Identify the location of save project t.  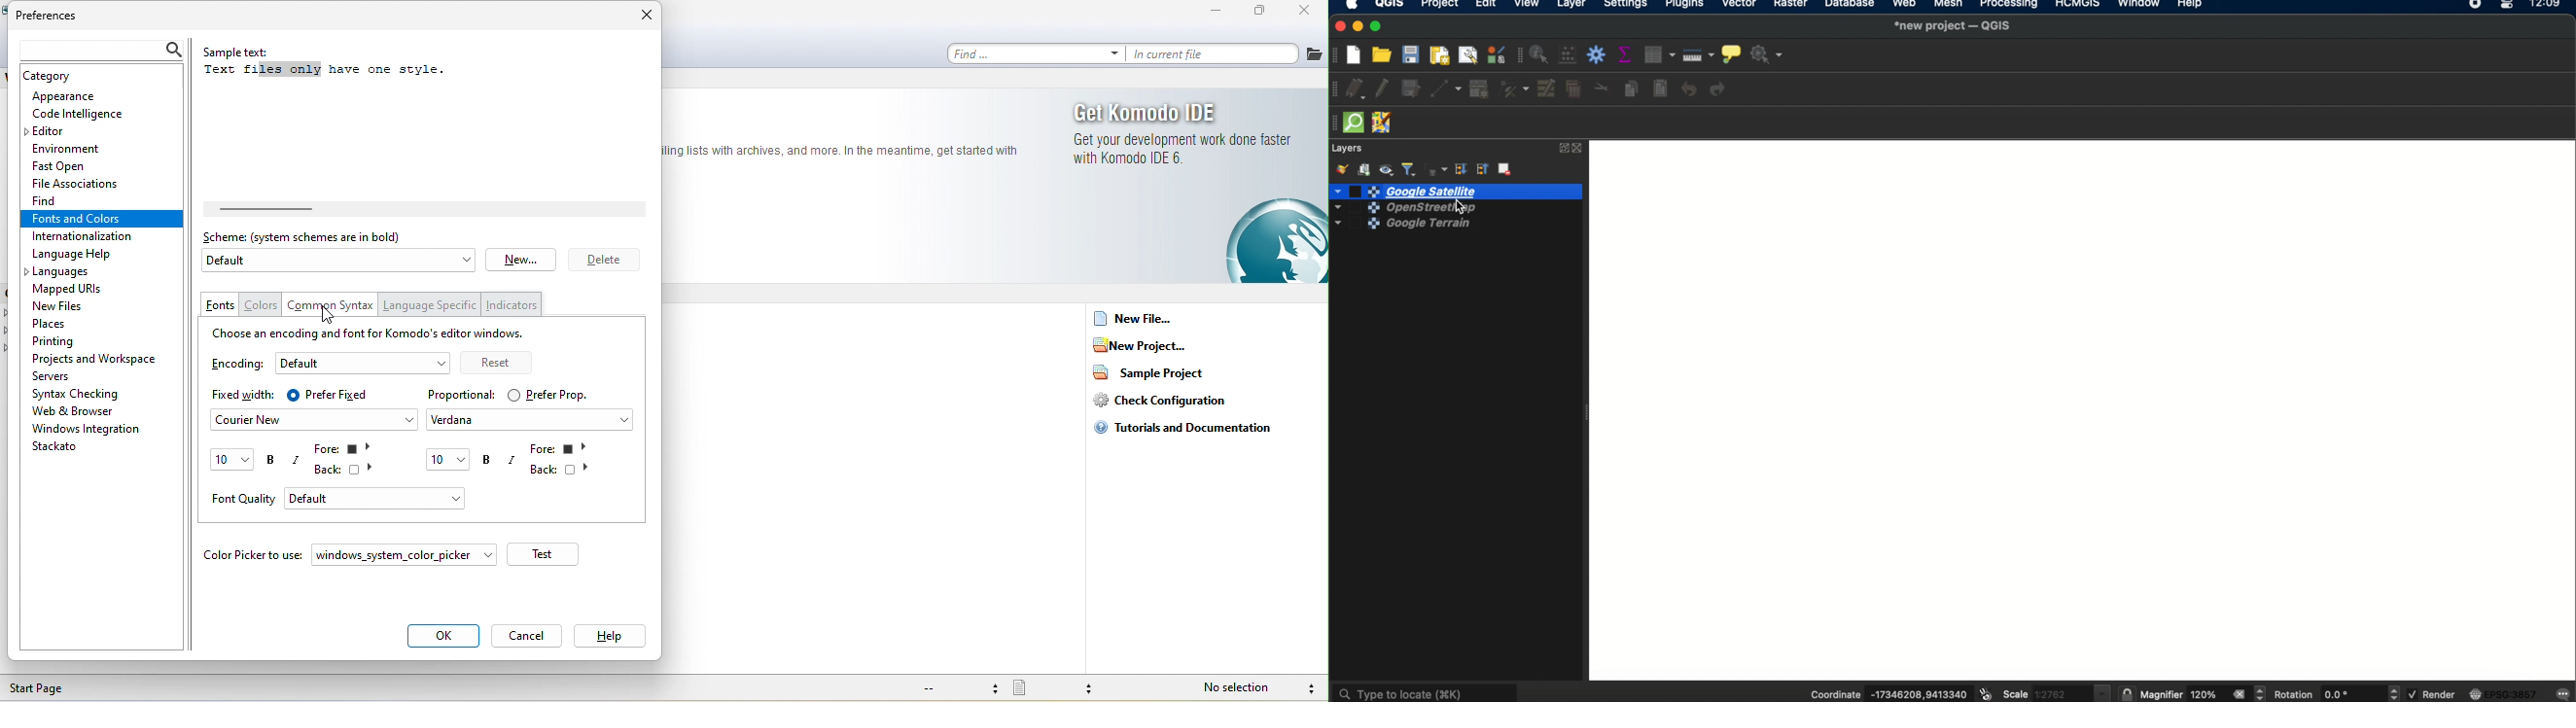
(1412, 55).